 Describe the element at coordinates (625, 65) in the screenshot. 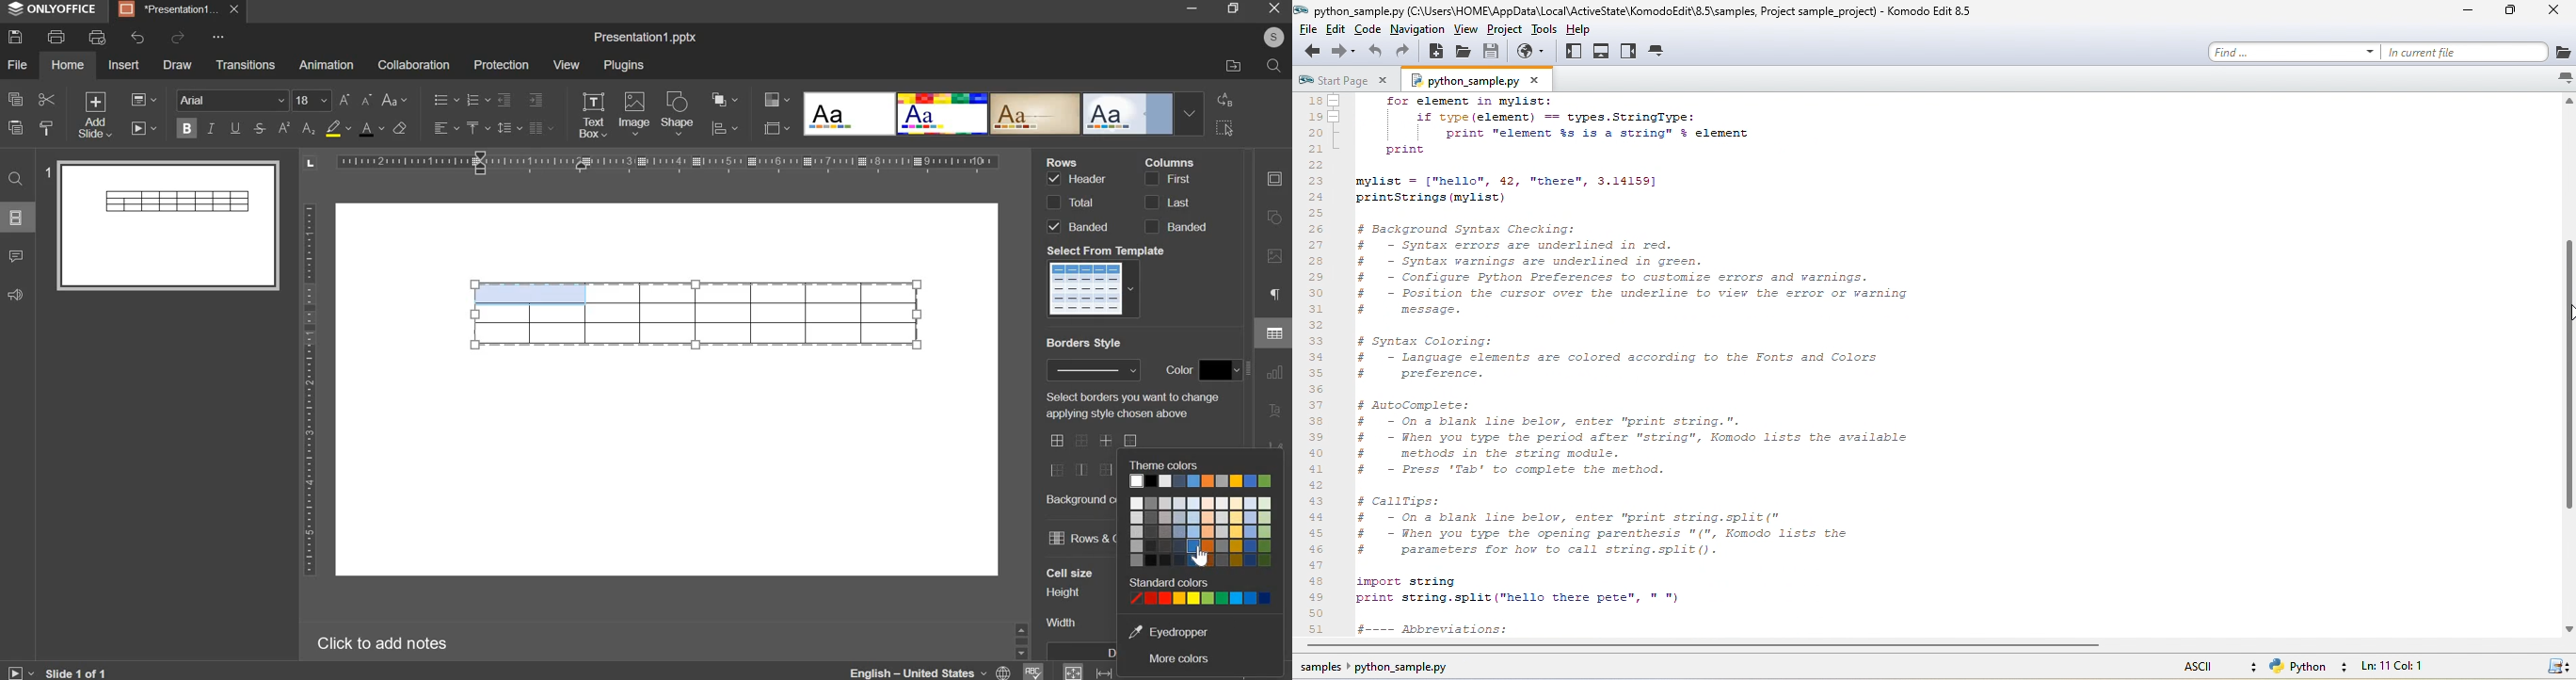

I see `plugins` at that location.